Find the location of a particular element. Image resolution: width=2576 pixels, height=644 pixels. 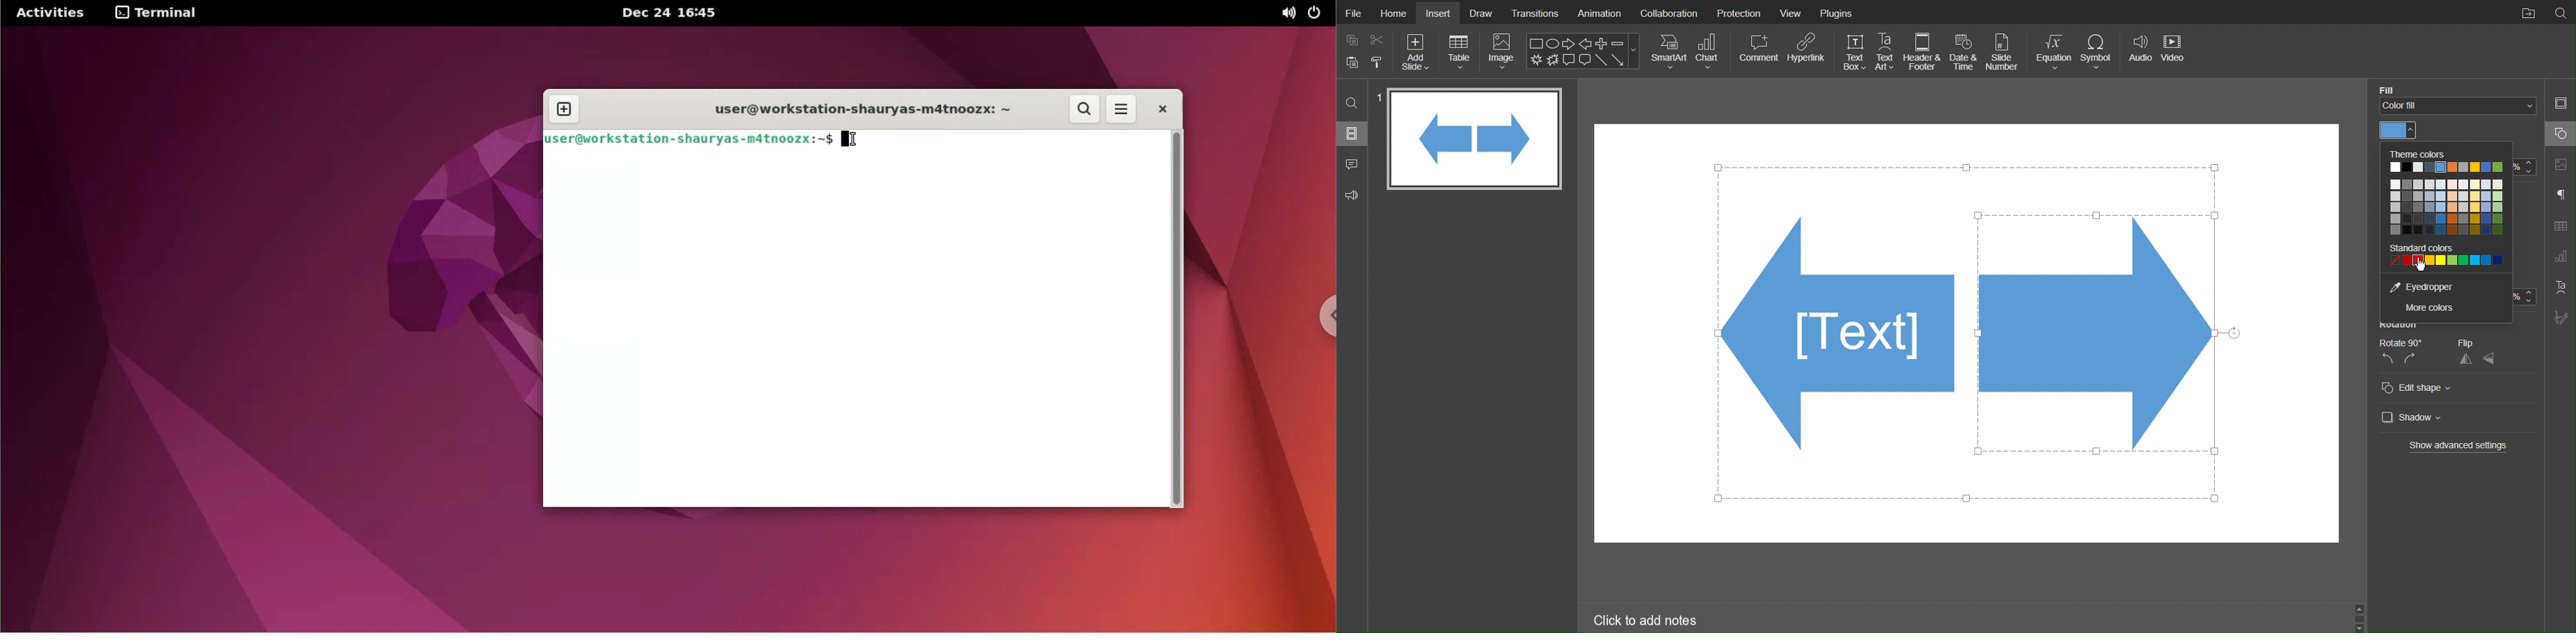

Selected Arrow is located at coordinates (2102, 343).